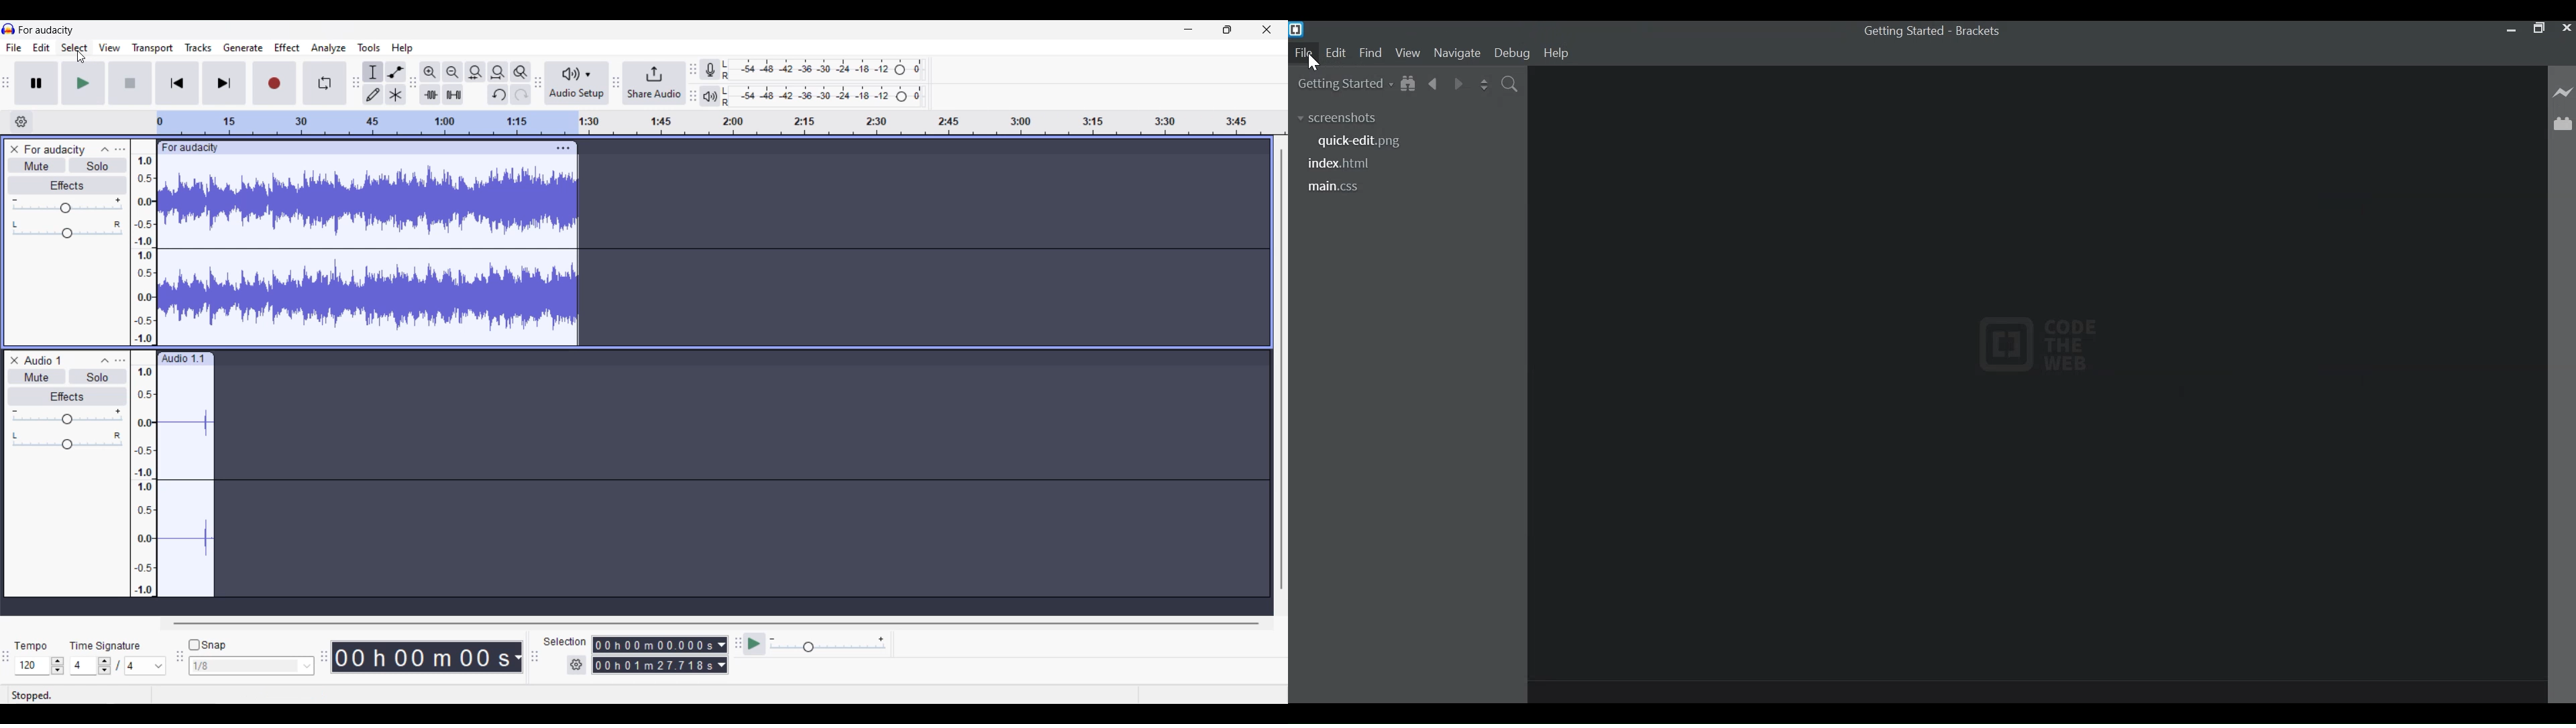  Describe the element at coordinates (429, 72) in the screenshot. I see `Zoom in` at that location.